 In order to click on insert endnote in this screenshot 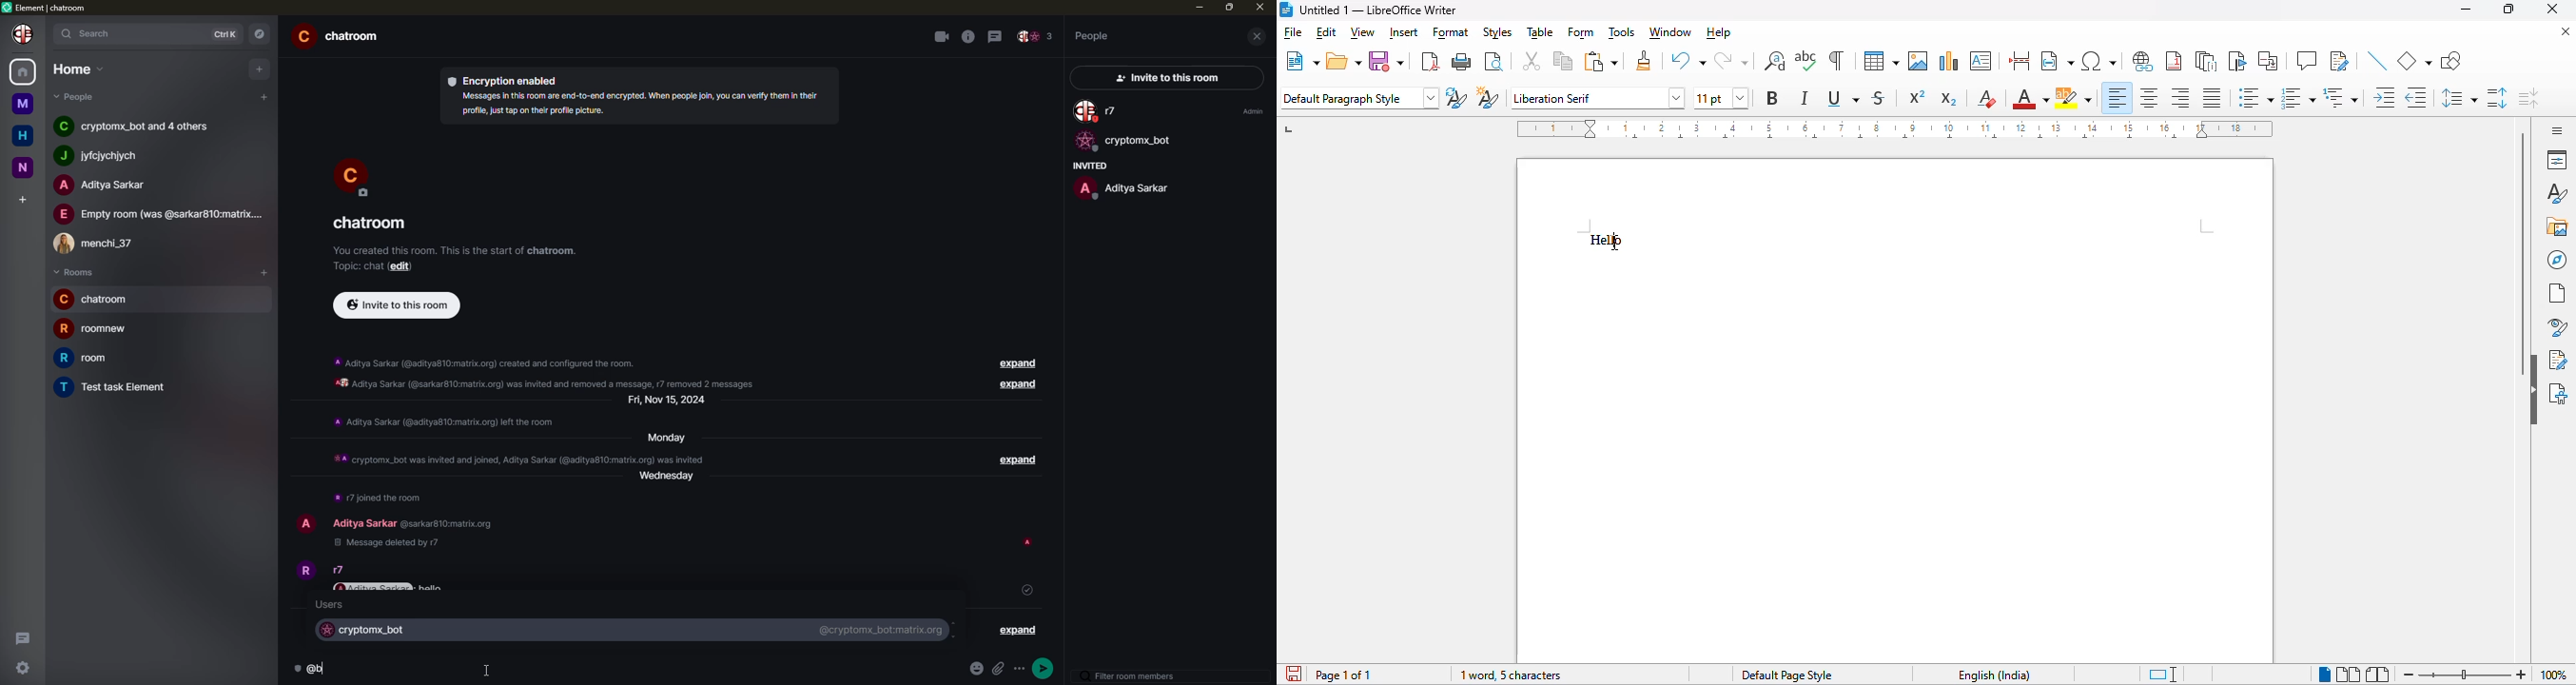, I will do `click(2207, 63)`.